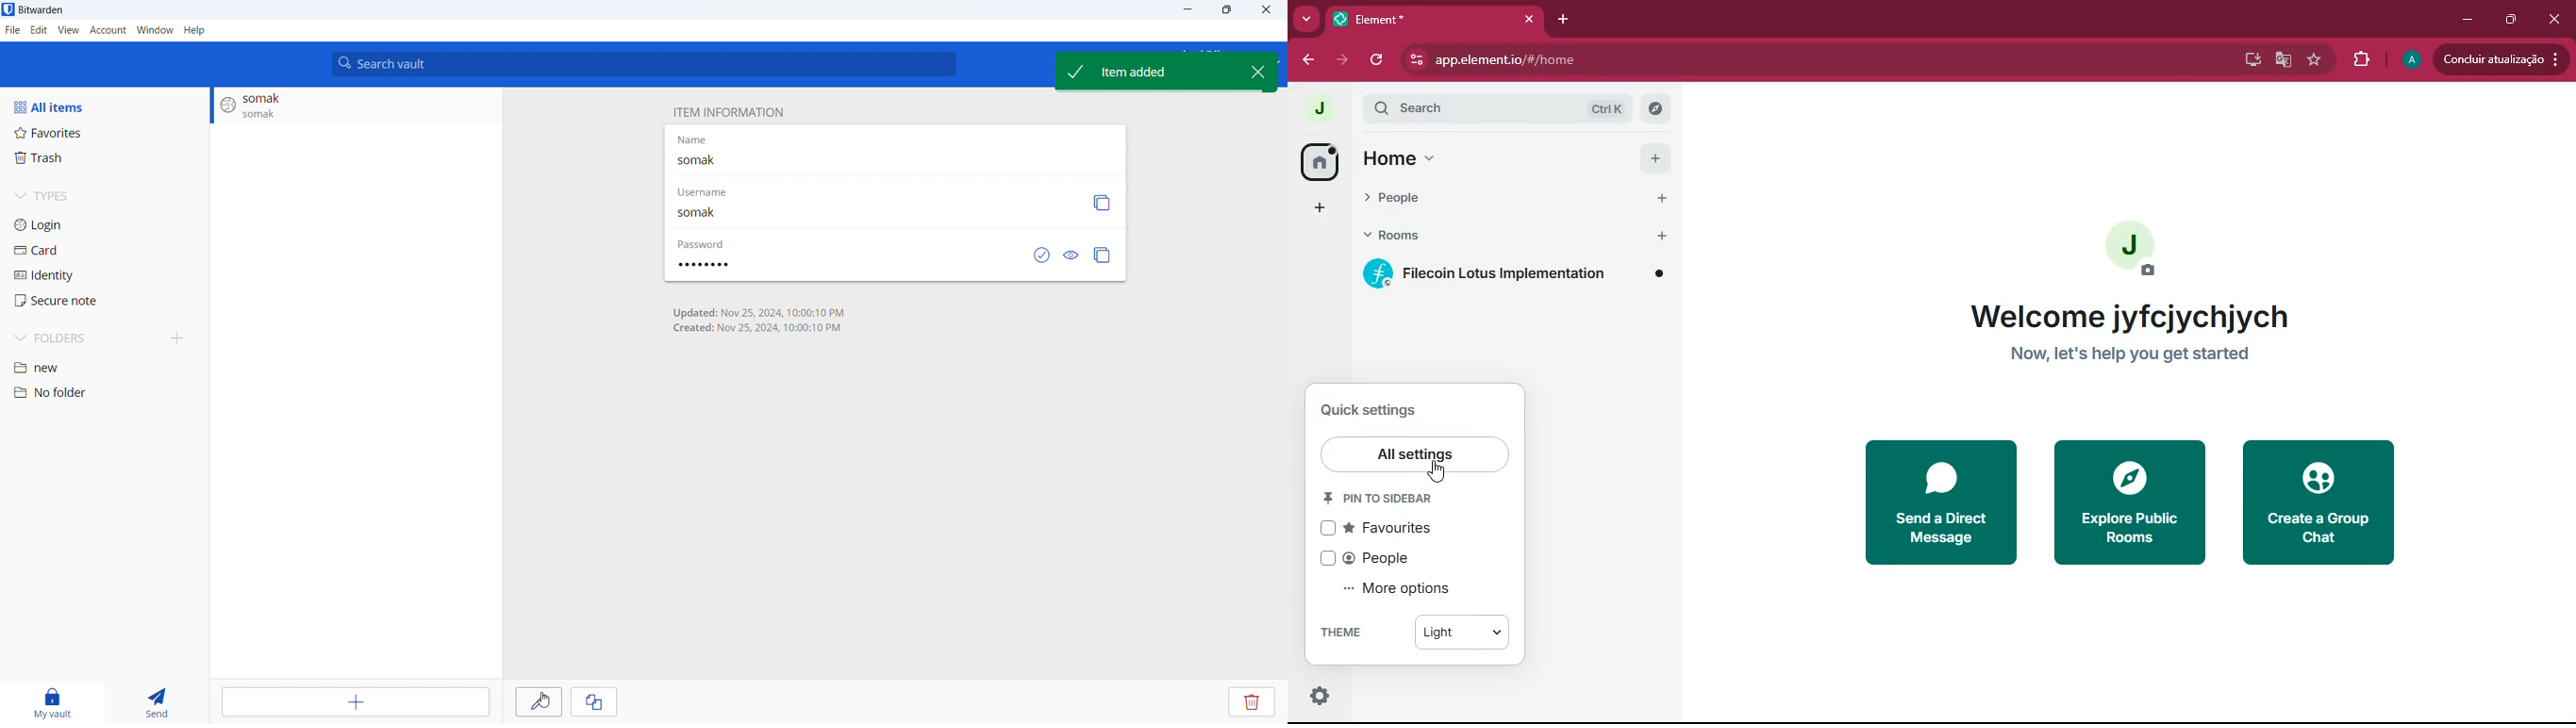 The width and height of the screenshot is (2576, 728). What do you see at coordinates (2282, 61) in the screenshot?
I see `google translate` at bounding box center [2282, 61].